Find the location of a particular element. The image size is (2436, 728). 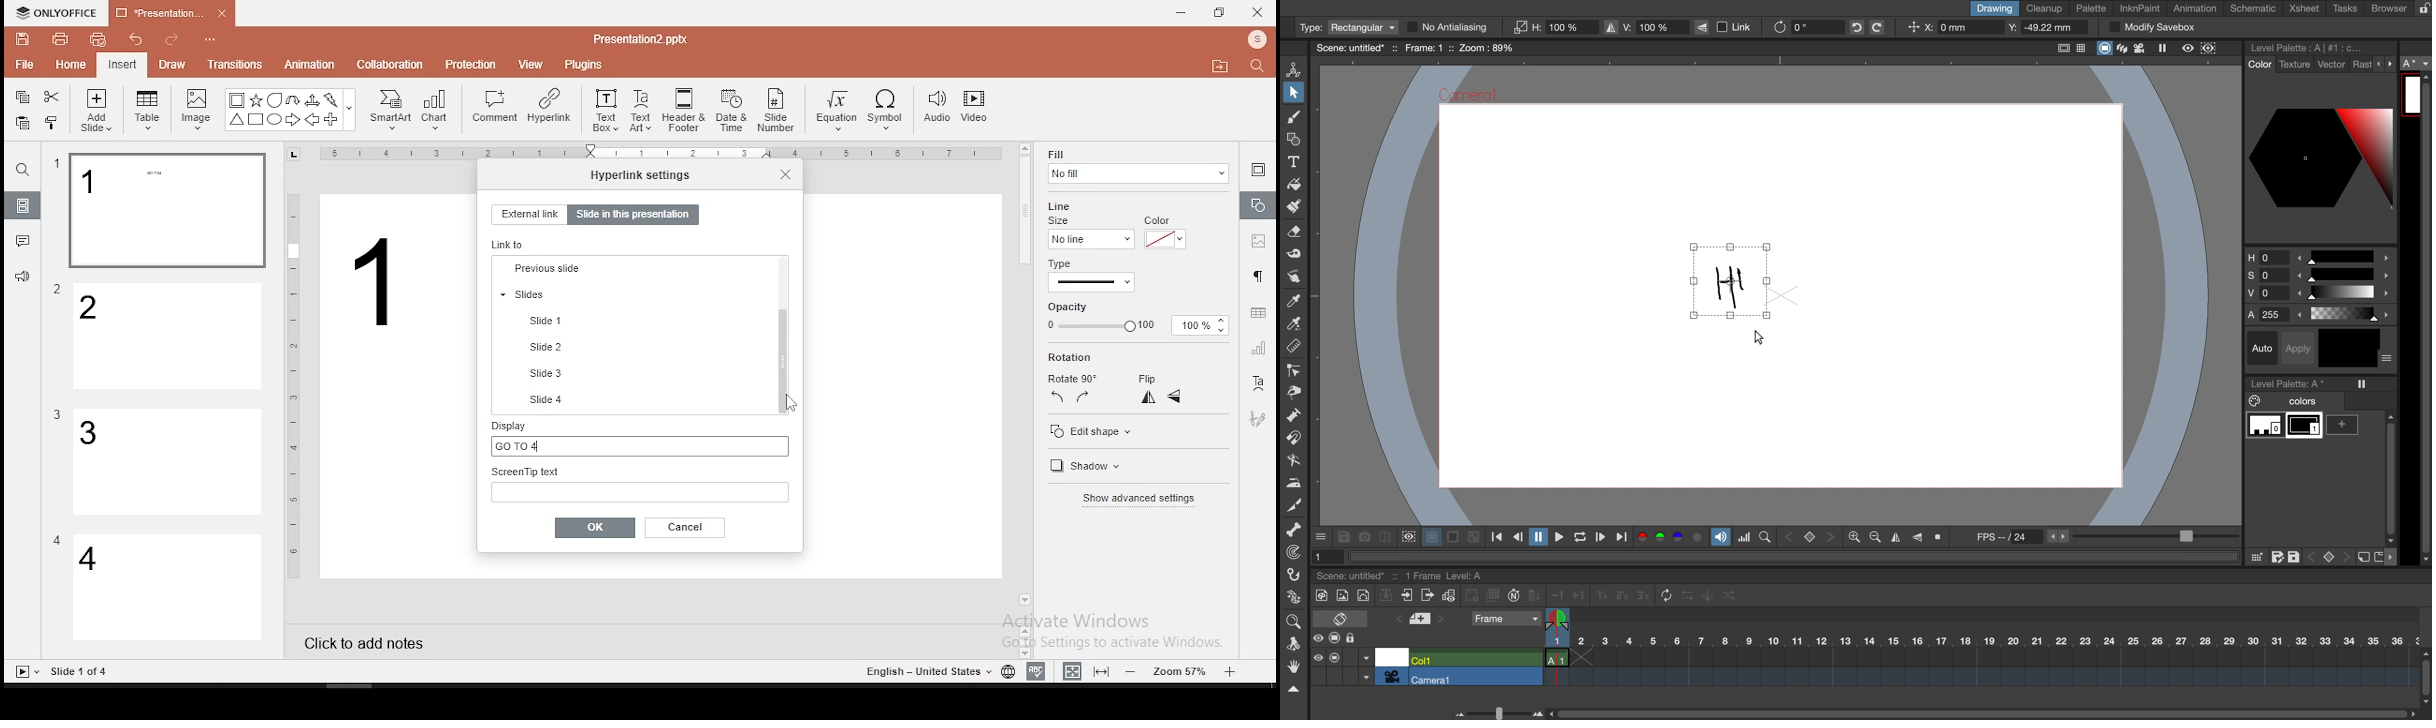

slide settings is located at coordinates (1258, 169).